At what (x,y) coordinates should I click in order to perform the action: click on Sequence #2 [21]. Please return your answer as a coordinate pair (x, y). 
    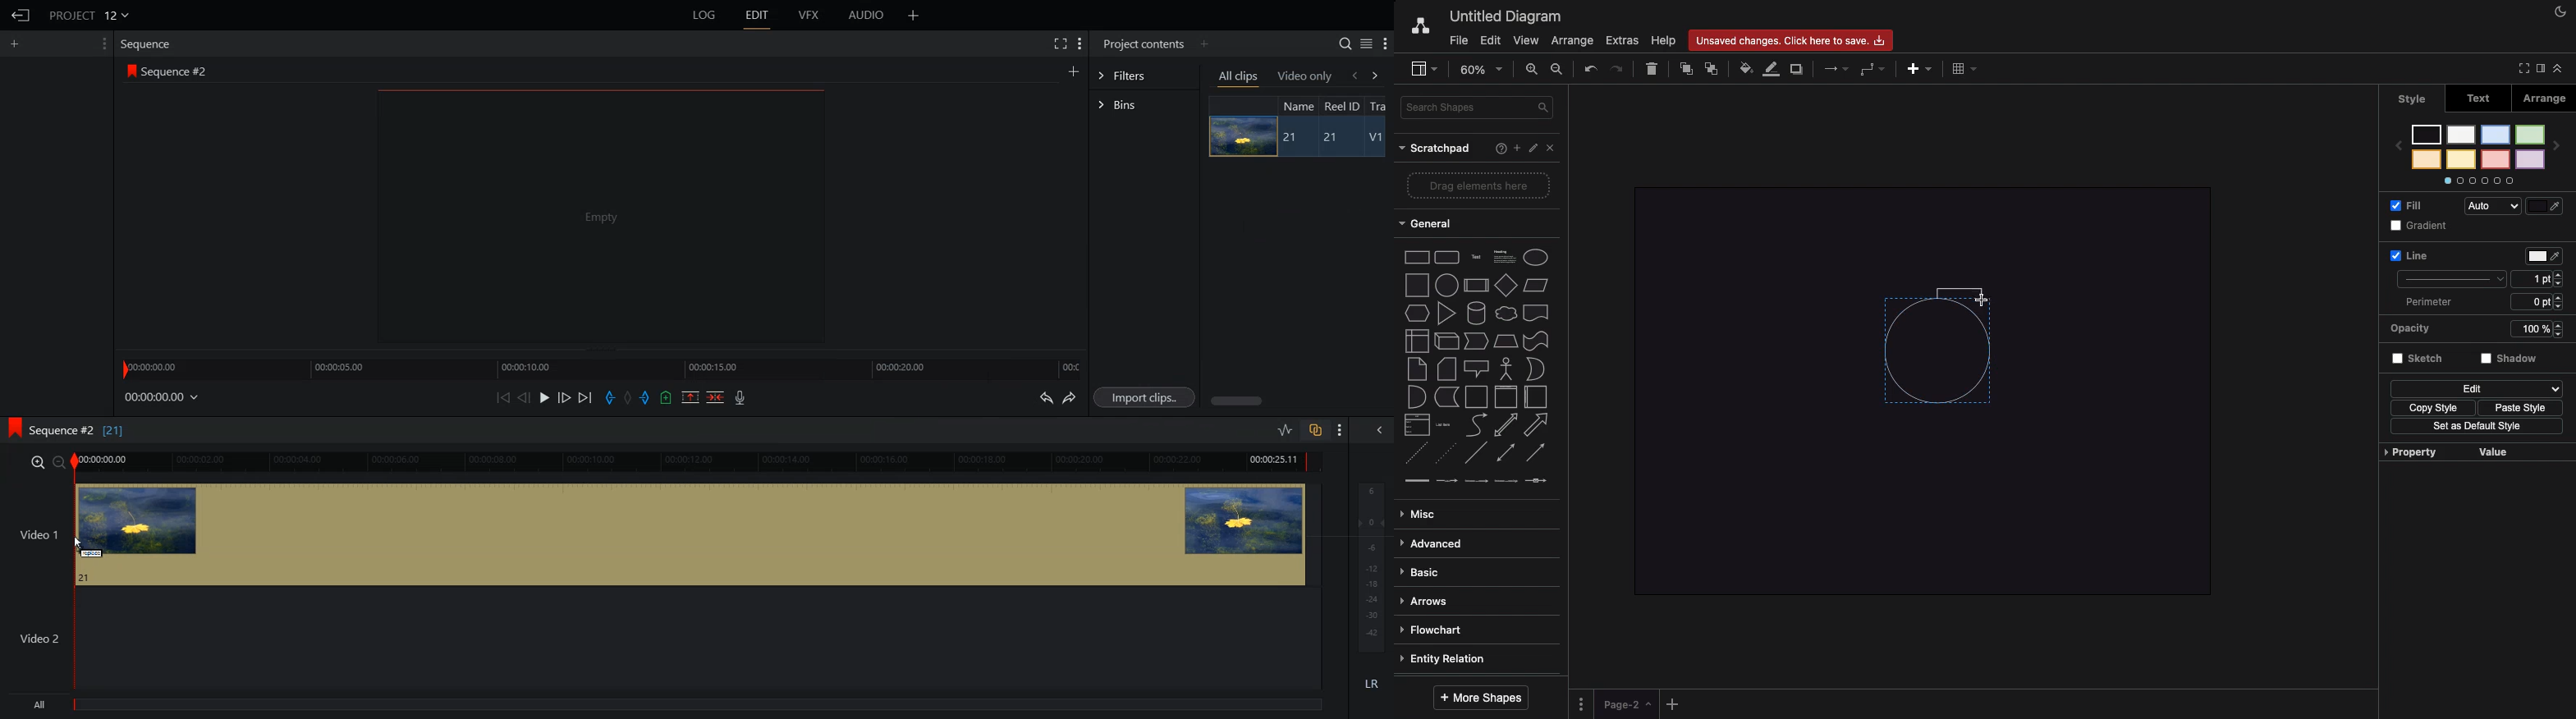
    Looking at the image, I should click on (78, 431).